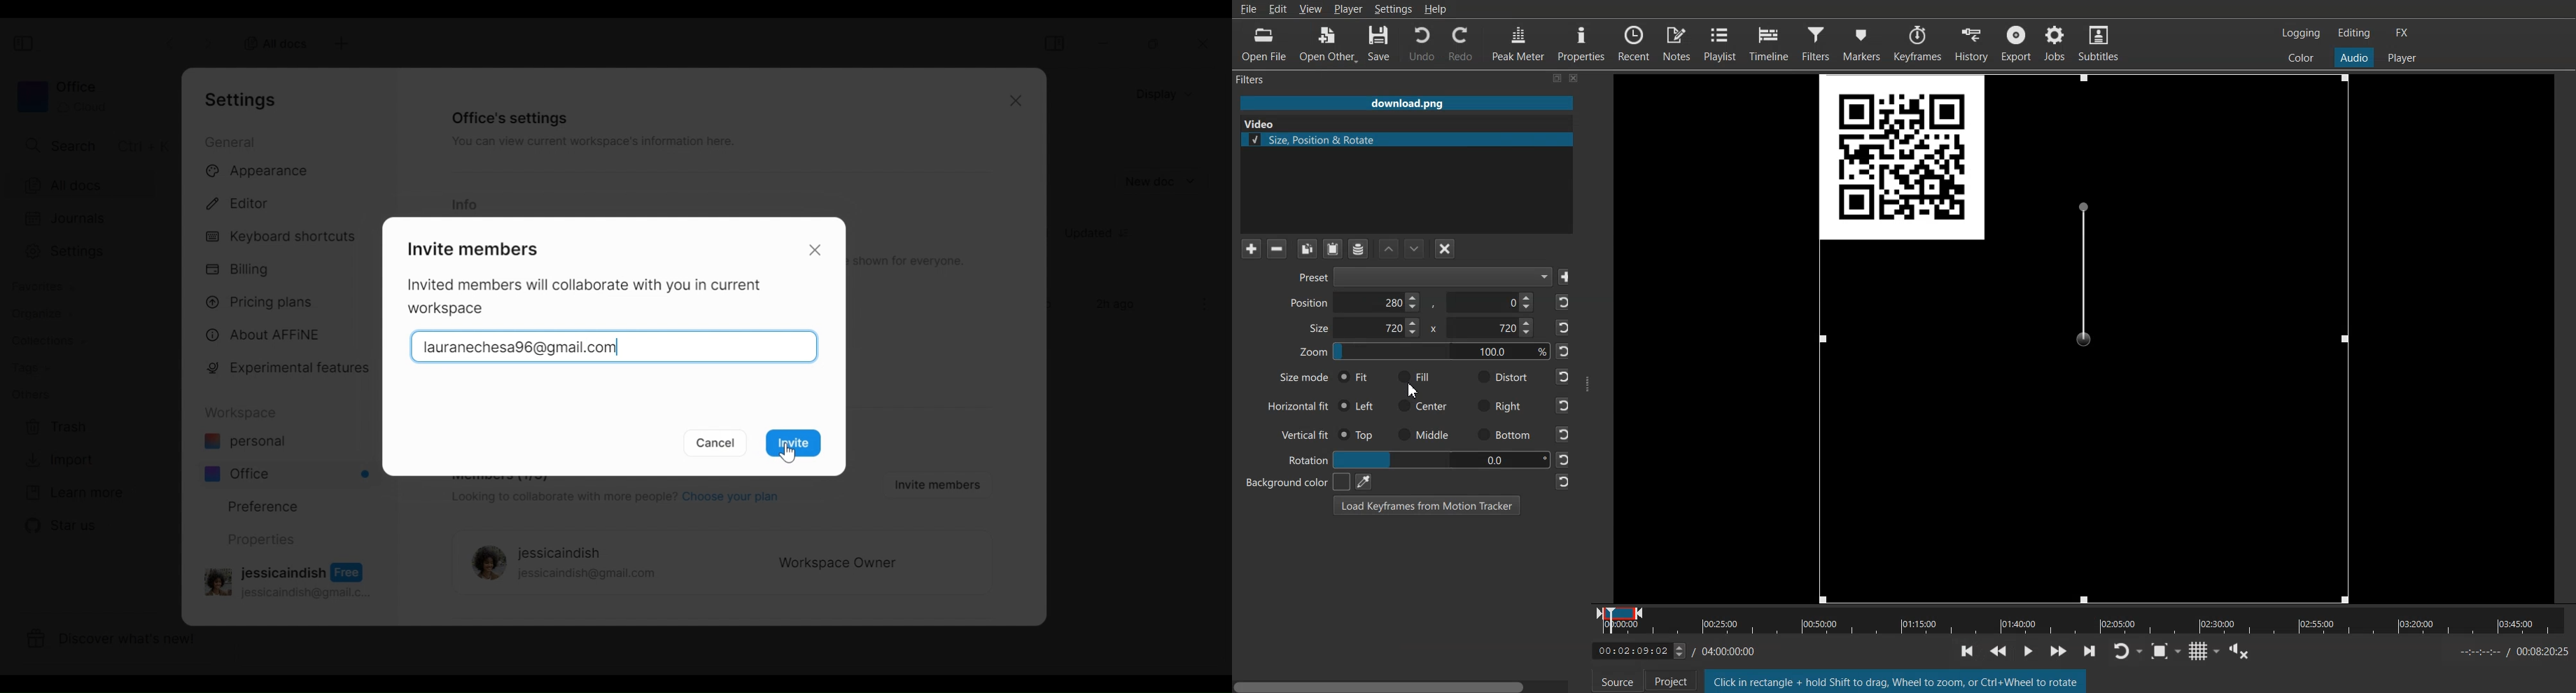  I want to click on Peak Meter, so click(1517, 44).